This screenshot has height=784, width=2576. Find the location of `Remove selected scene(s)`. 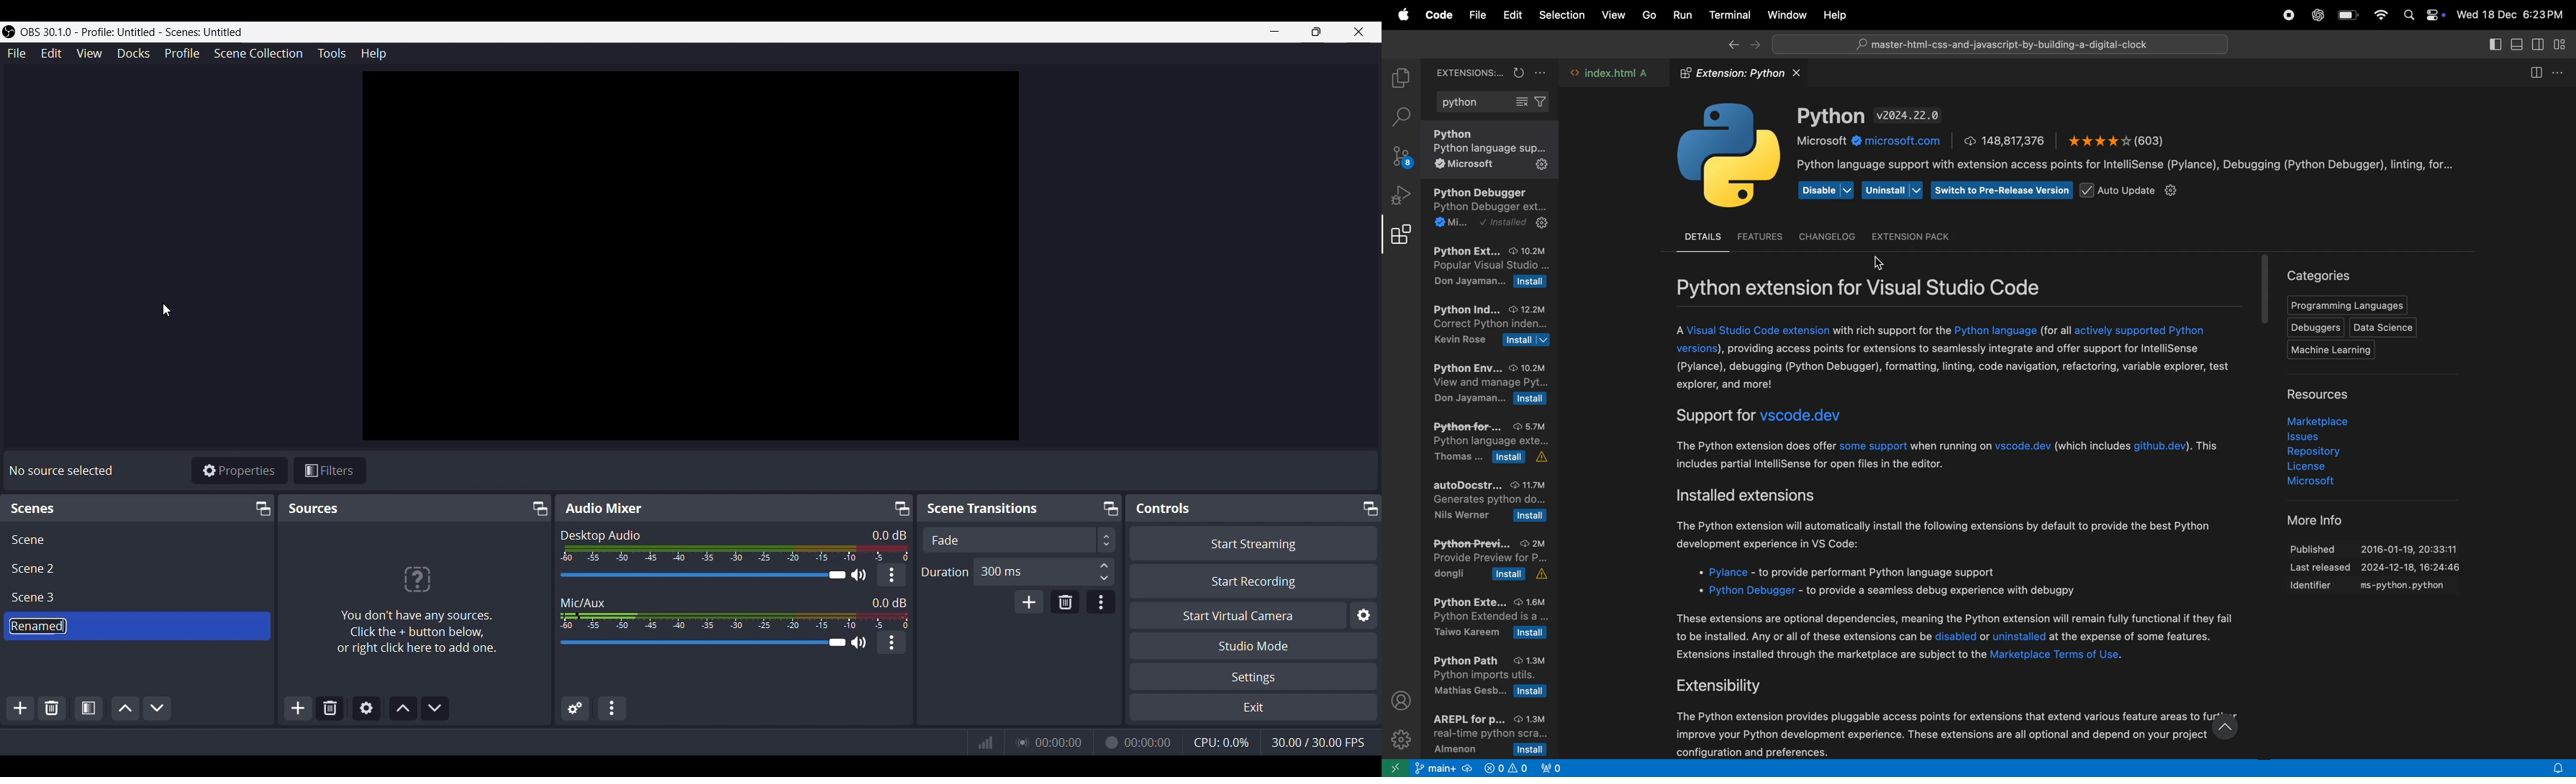

Remove selected scene(s) is located at coordinates (330, 706).